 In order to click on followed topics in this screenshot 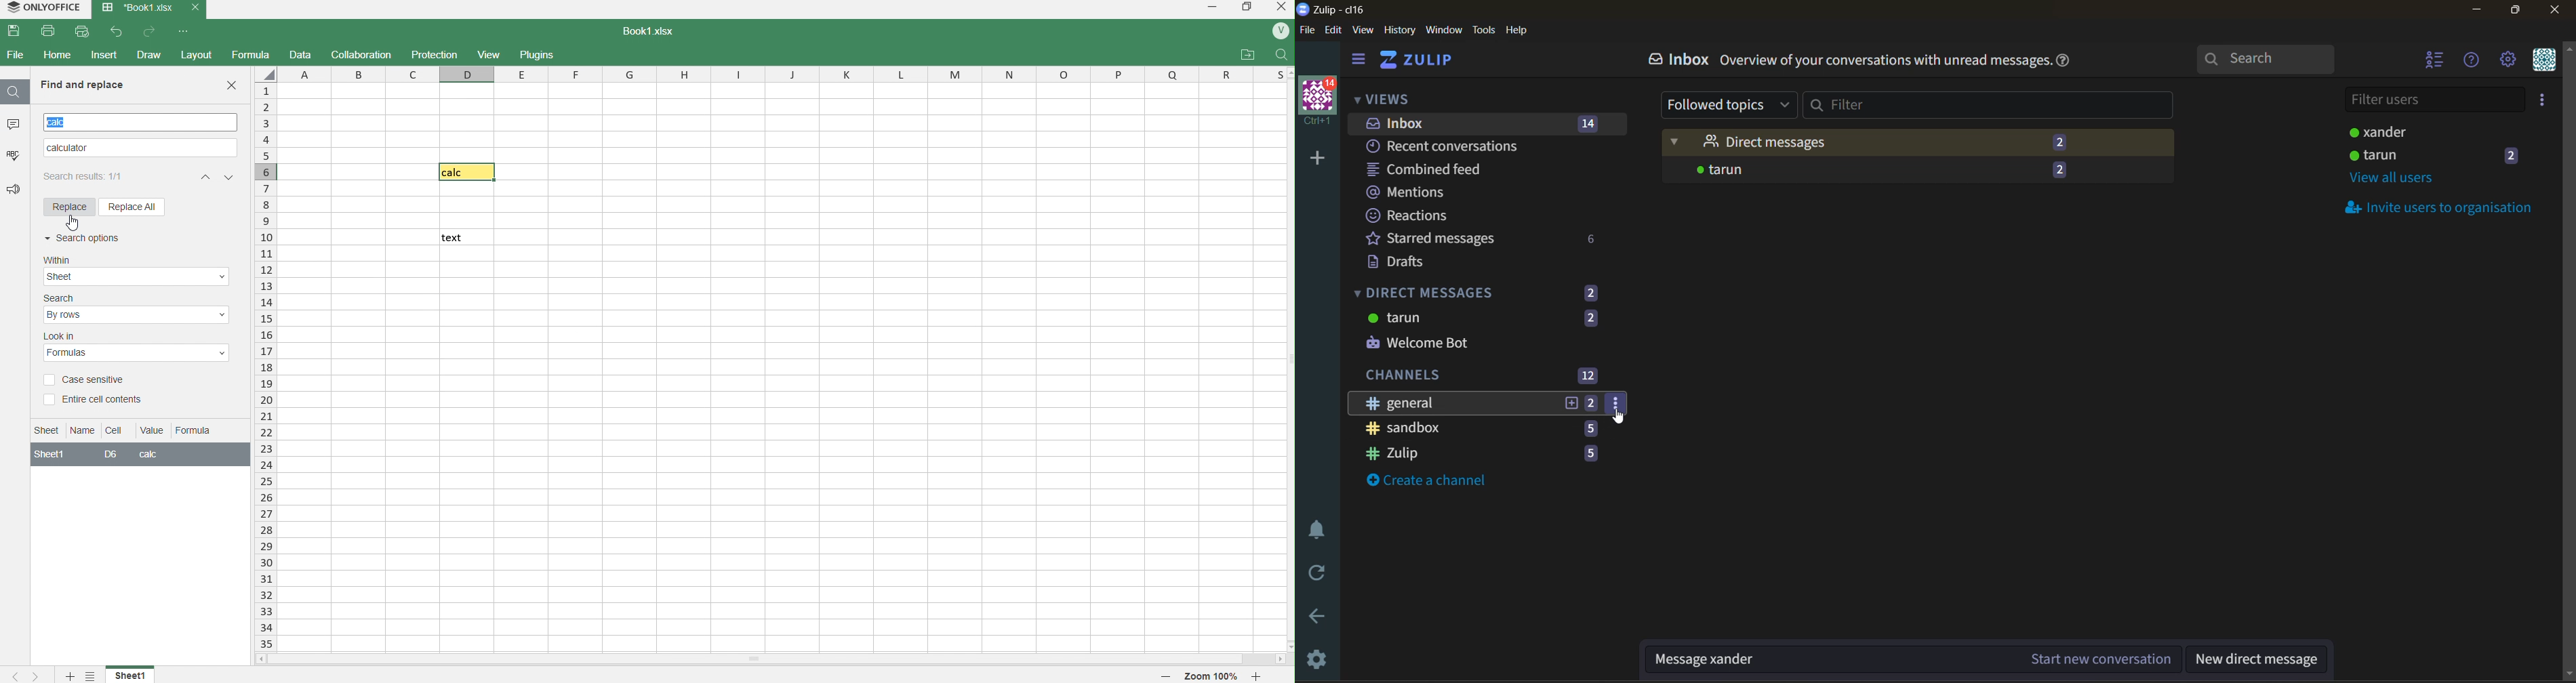, I will do `click(1729, 105)`.